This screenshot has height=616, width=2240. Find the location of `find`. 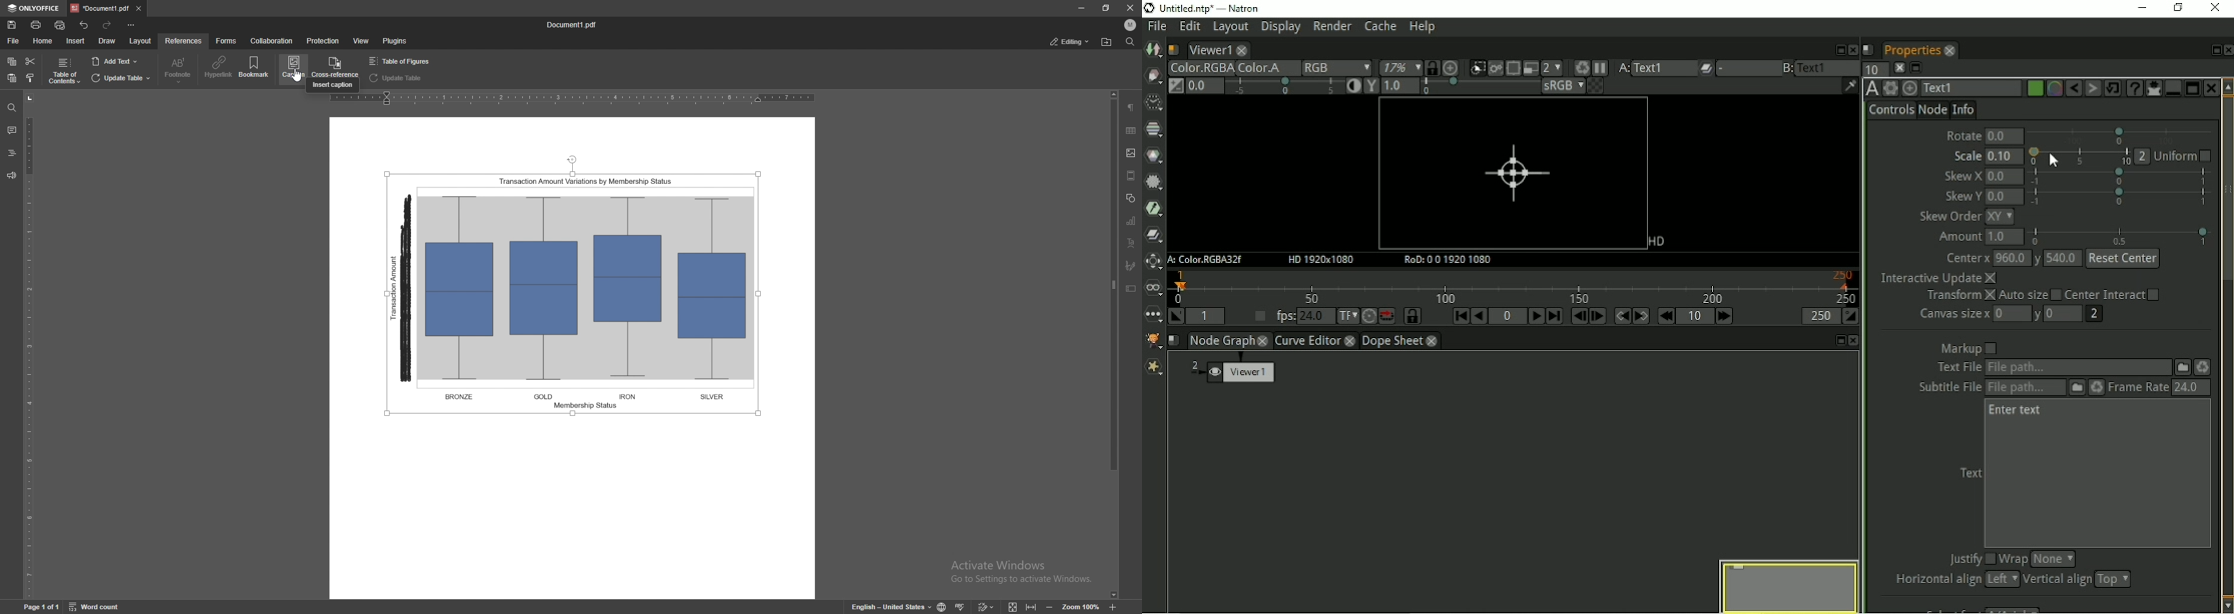

find is located at coordinates (1129, 42).